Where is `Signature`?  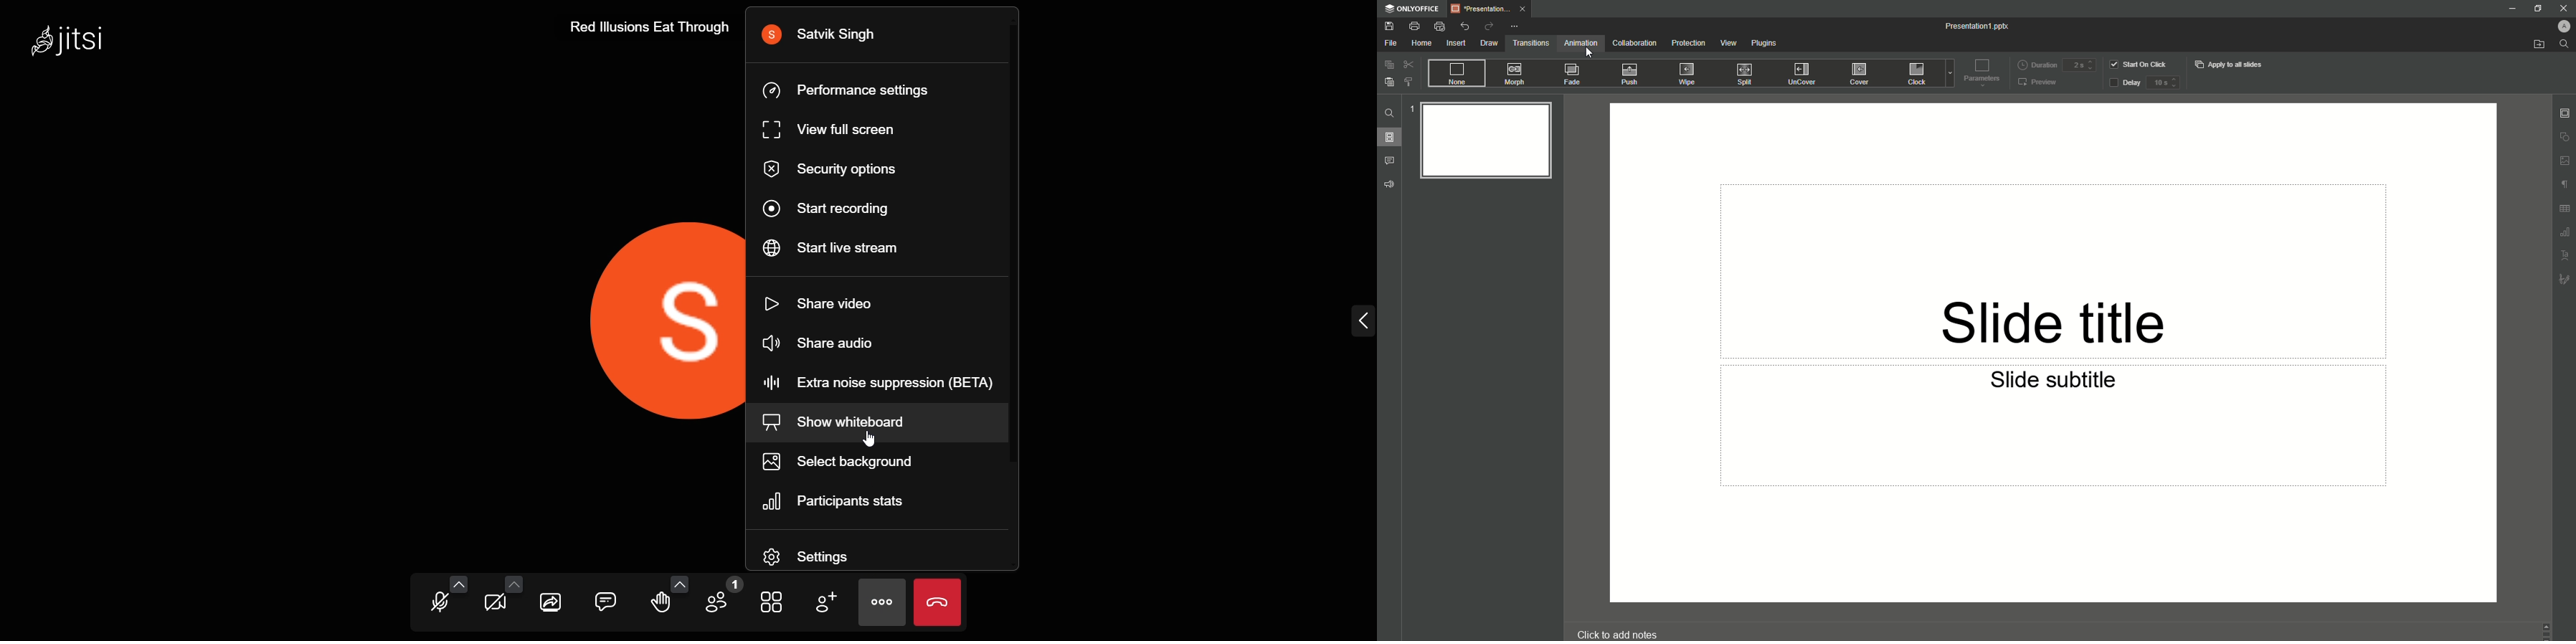 Signature is located at coordinates (2563, 281).